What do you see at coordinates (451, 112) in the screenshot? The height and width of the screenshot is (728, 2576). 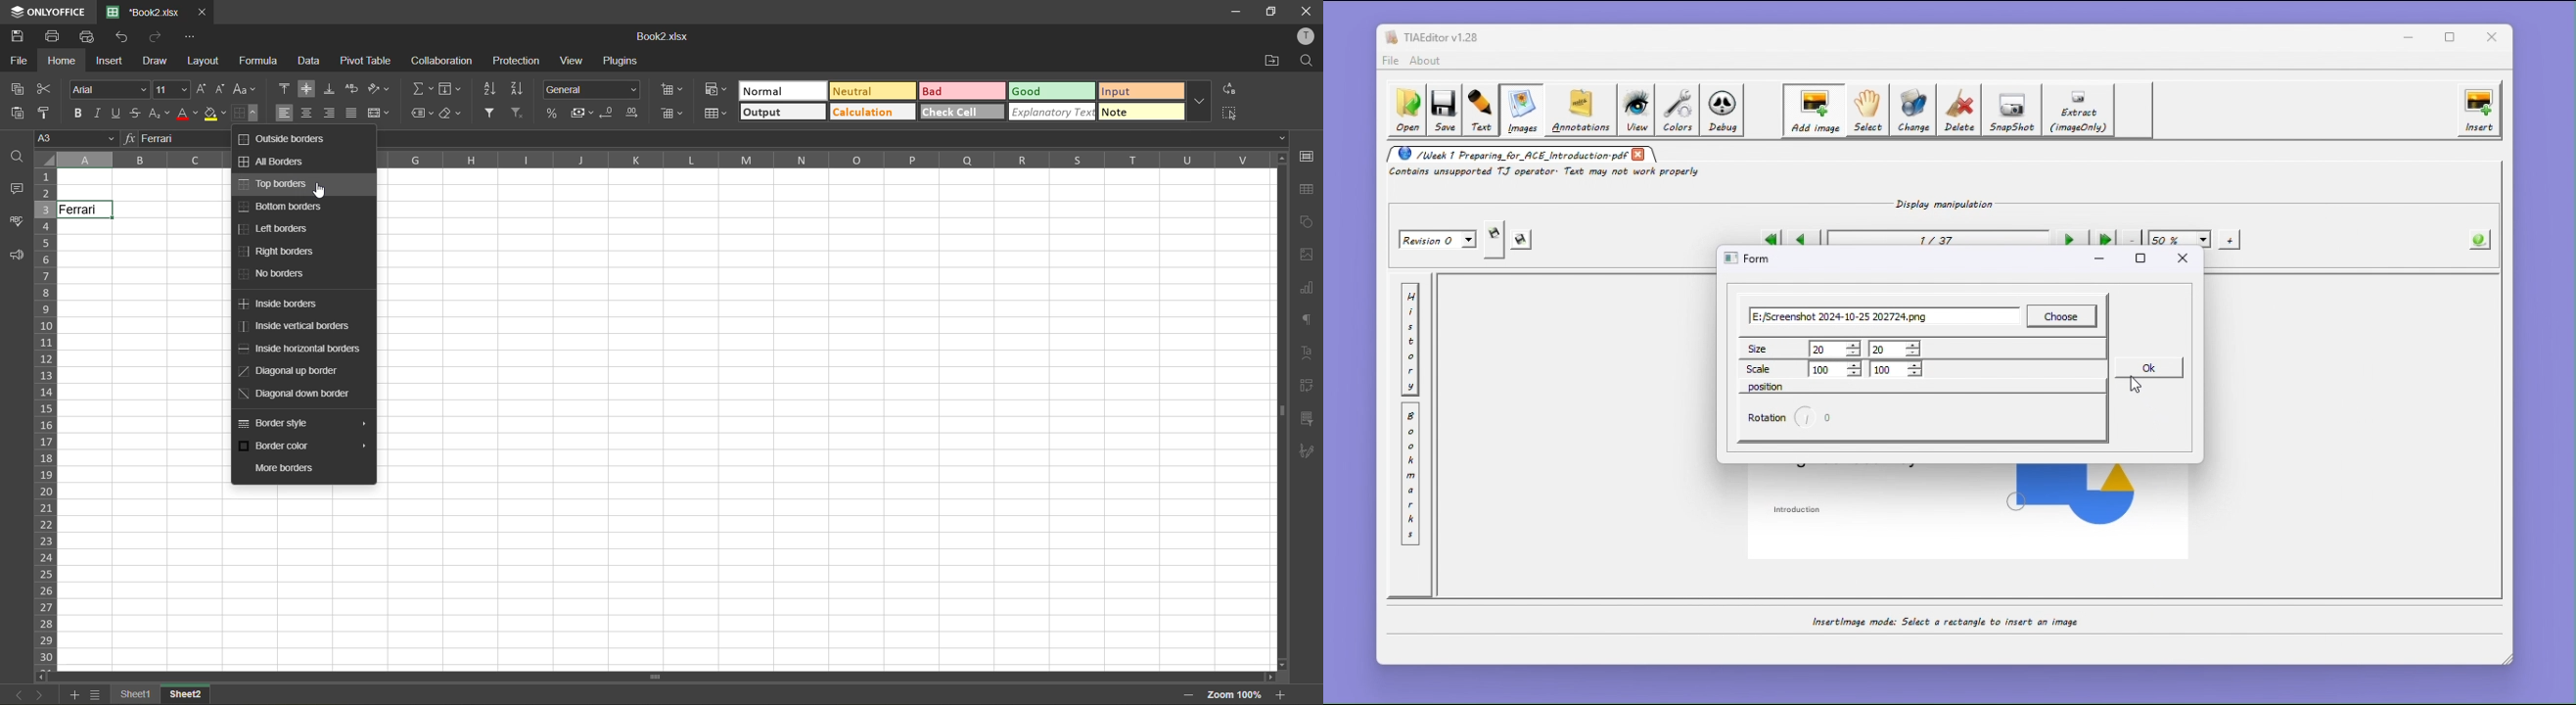 I see `clear` at bounding box center [451, 112].